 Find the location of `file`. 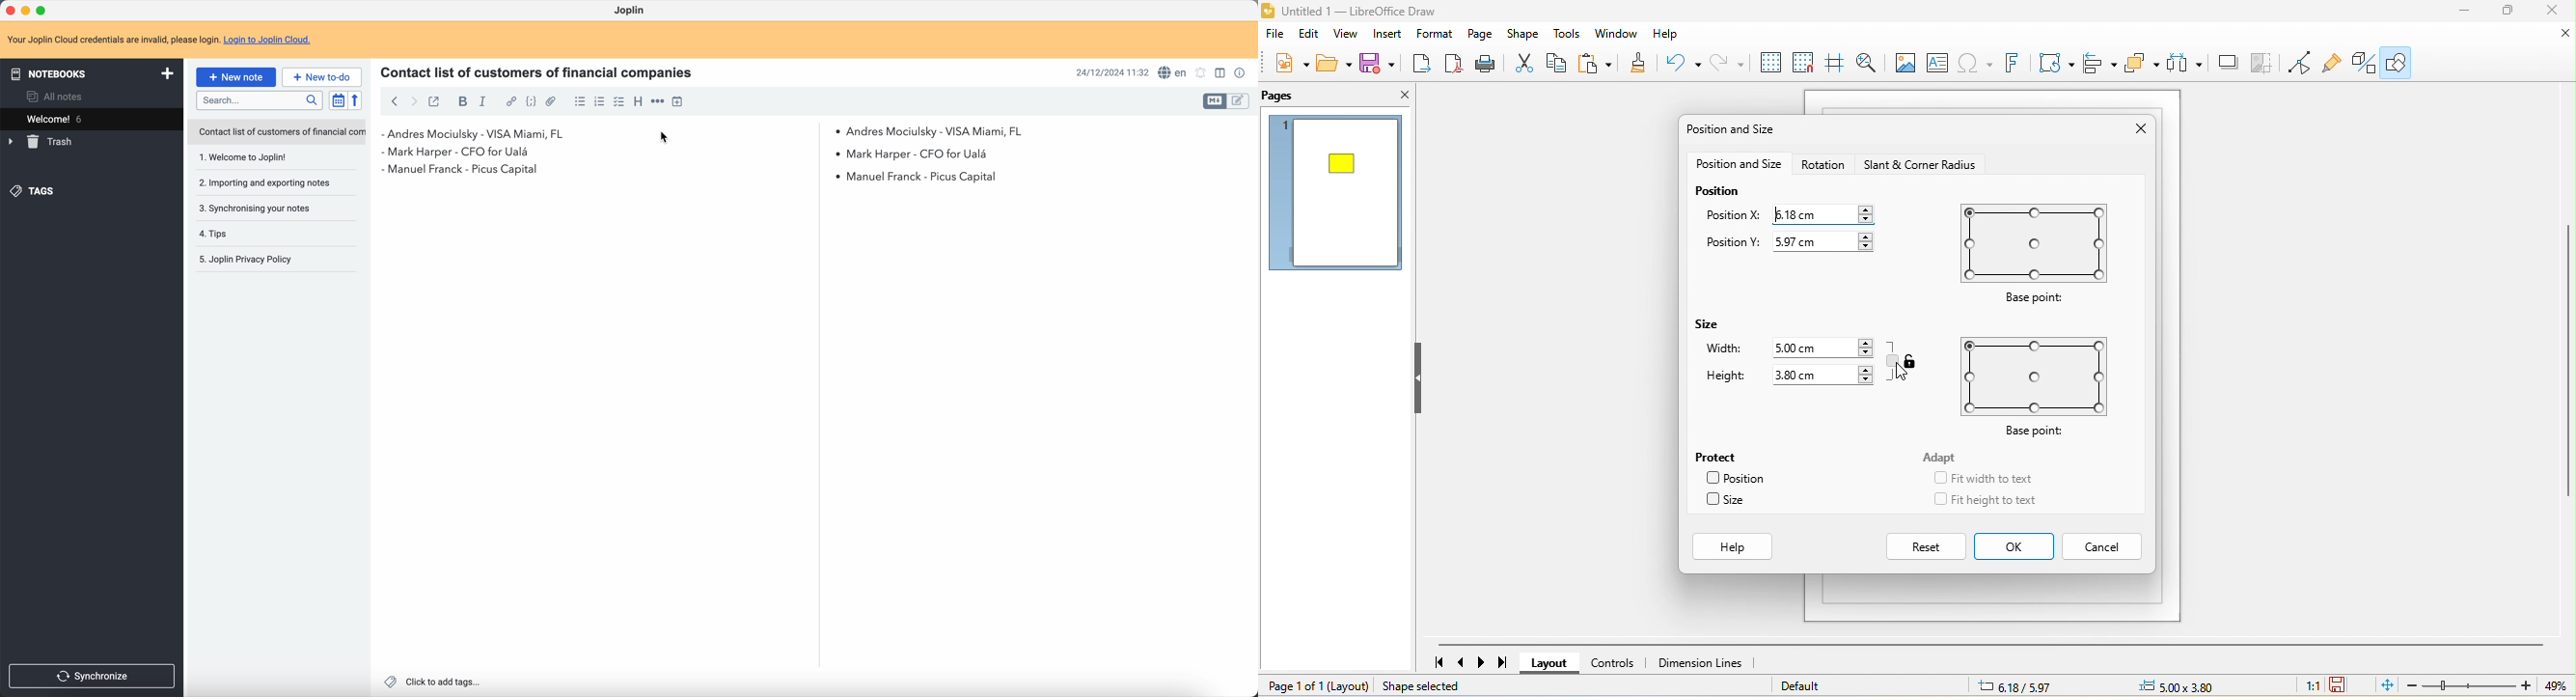

file is located at coordinates (1276, 33).